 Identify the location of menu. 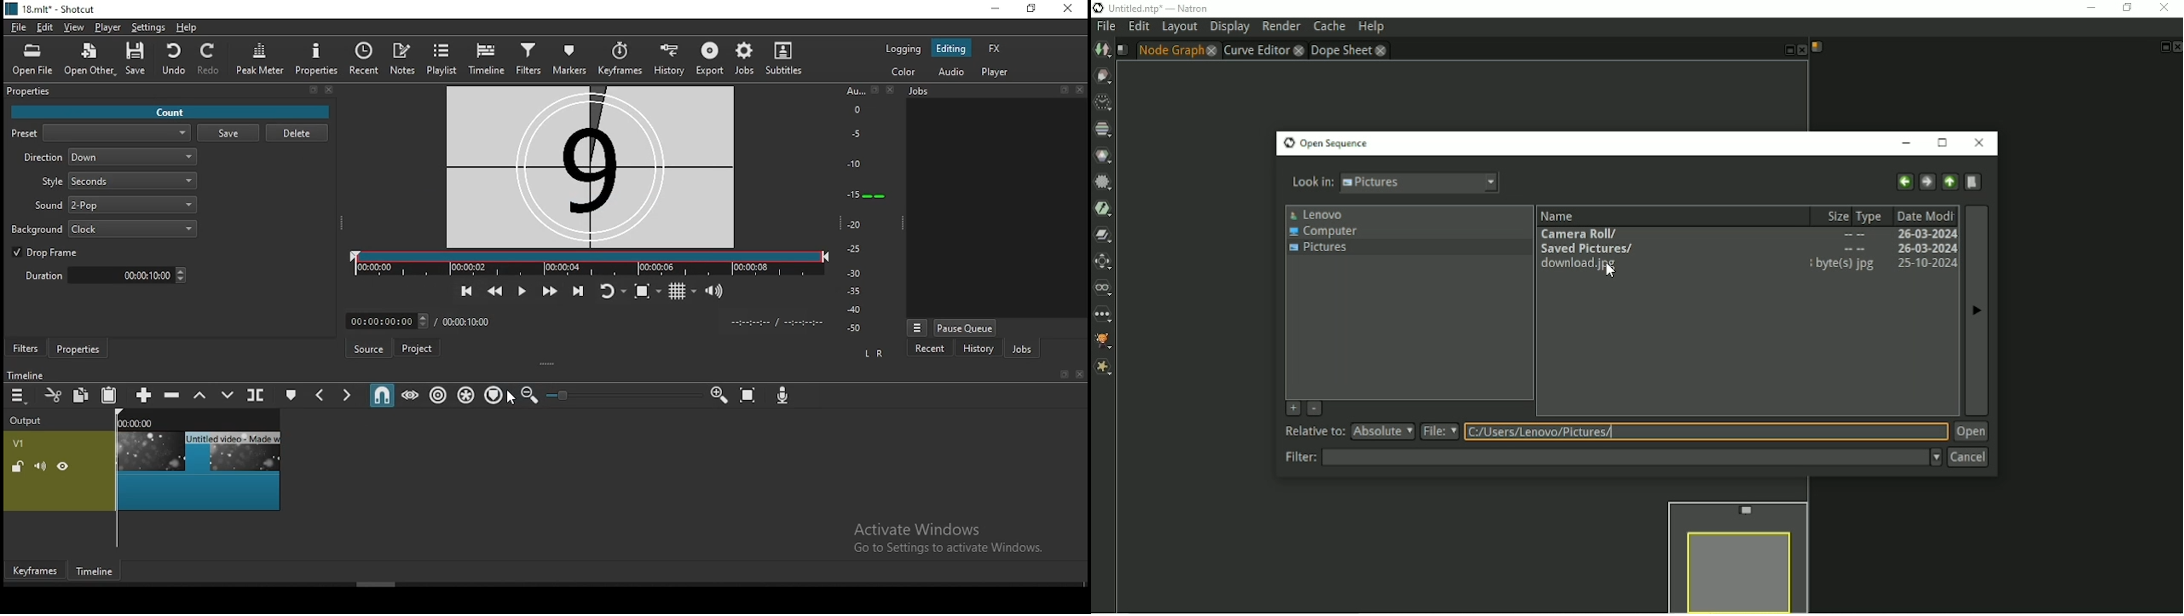
(20, 396).